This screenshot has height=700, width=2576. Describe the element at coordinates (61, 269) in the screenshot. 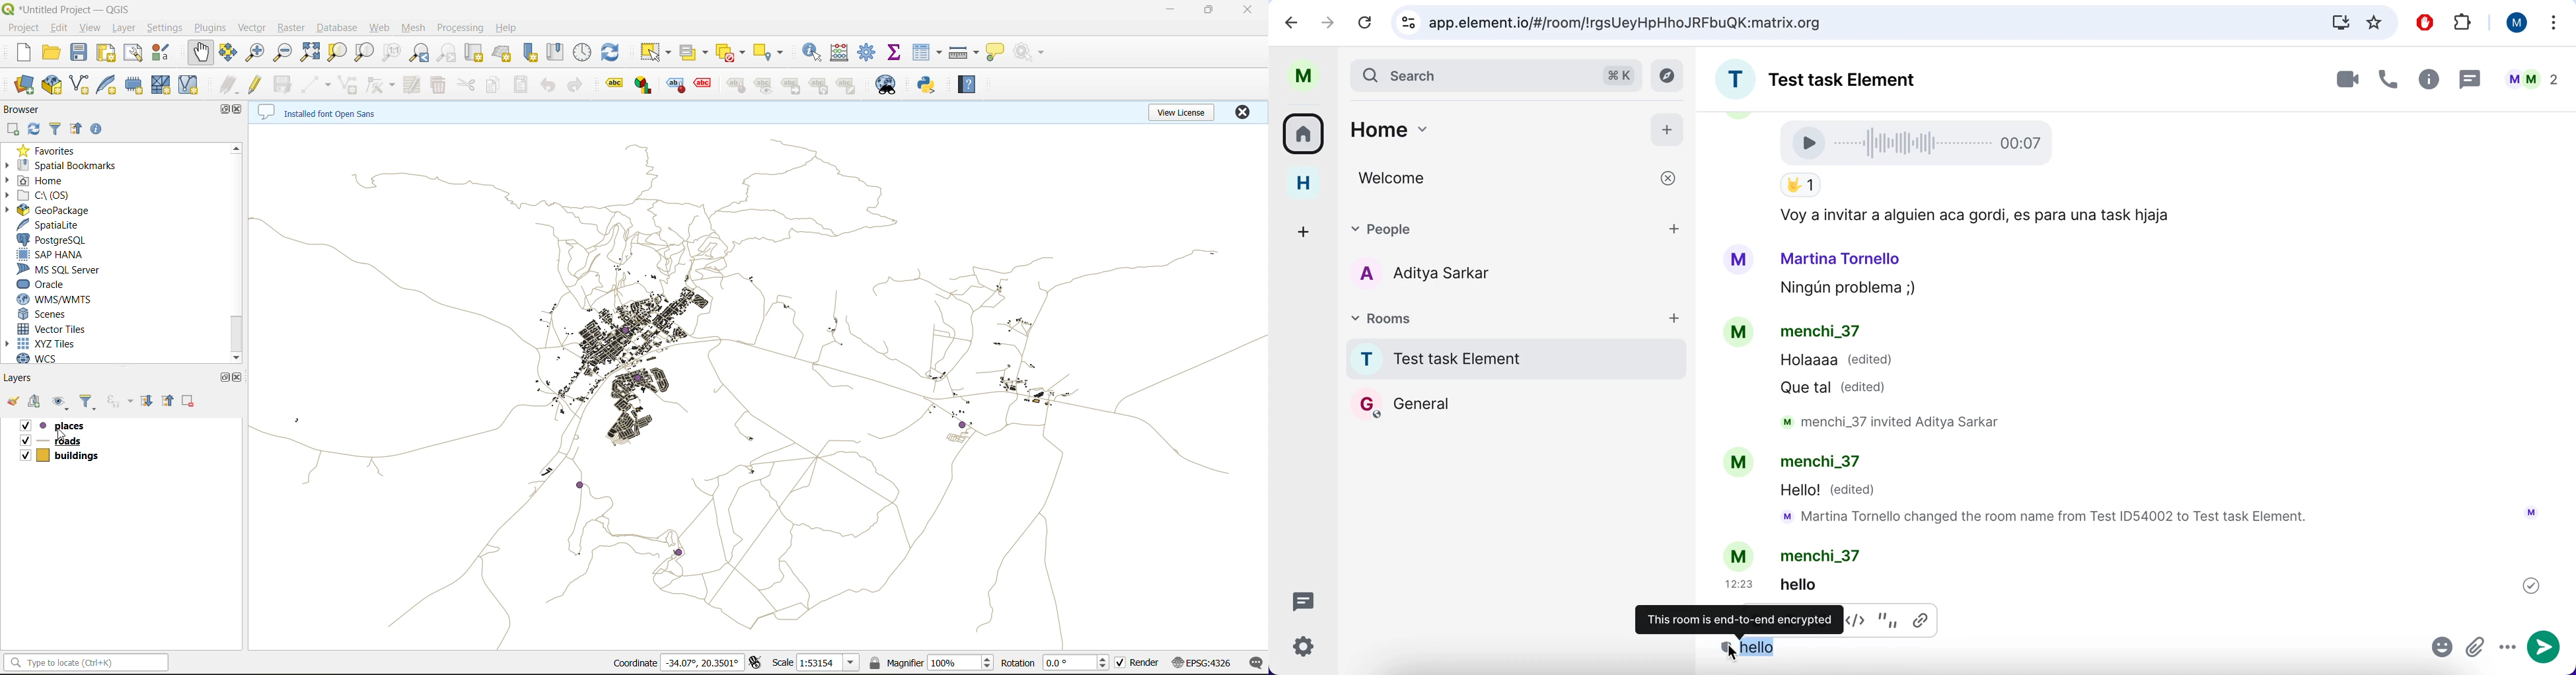

I see `ms sql server` at that location.